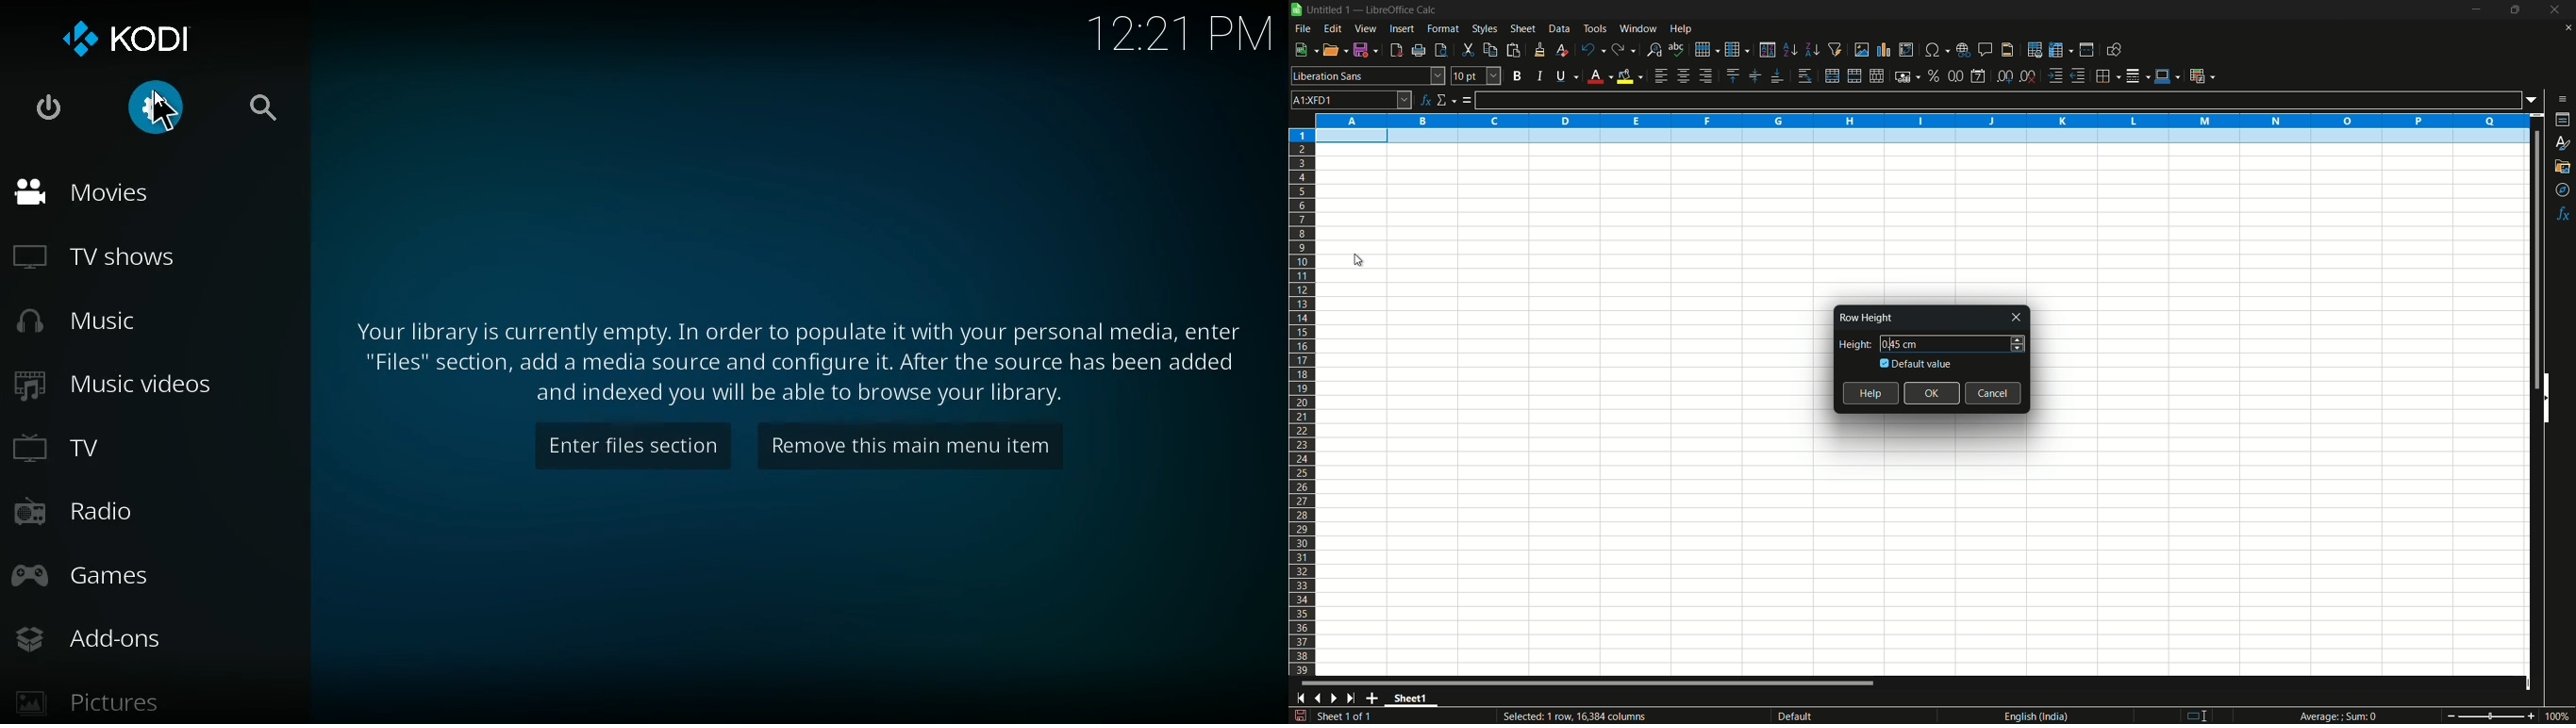 Image resolution: width=2576 pixels, height=728 pixels. I want to click on formula, so click(1467, 101).